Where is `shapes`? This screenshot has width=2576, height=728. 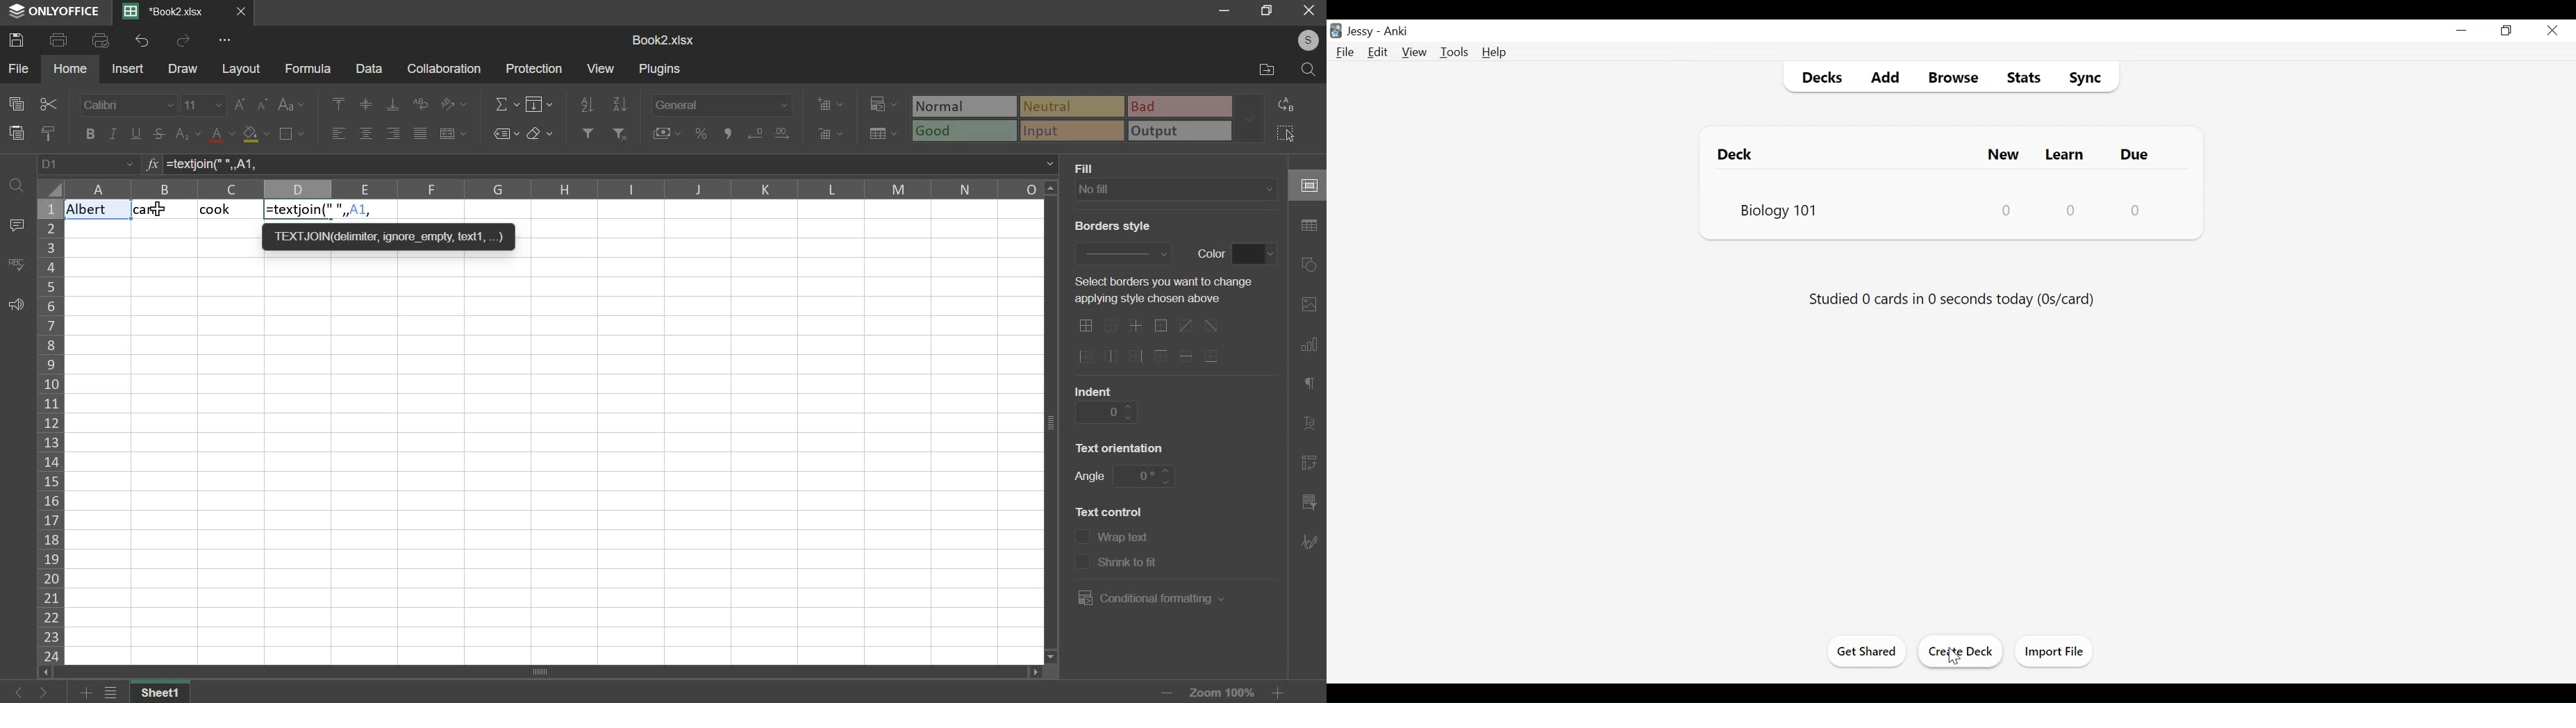 shapes is located at coordinates (1311, 265).